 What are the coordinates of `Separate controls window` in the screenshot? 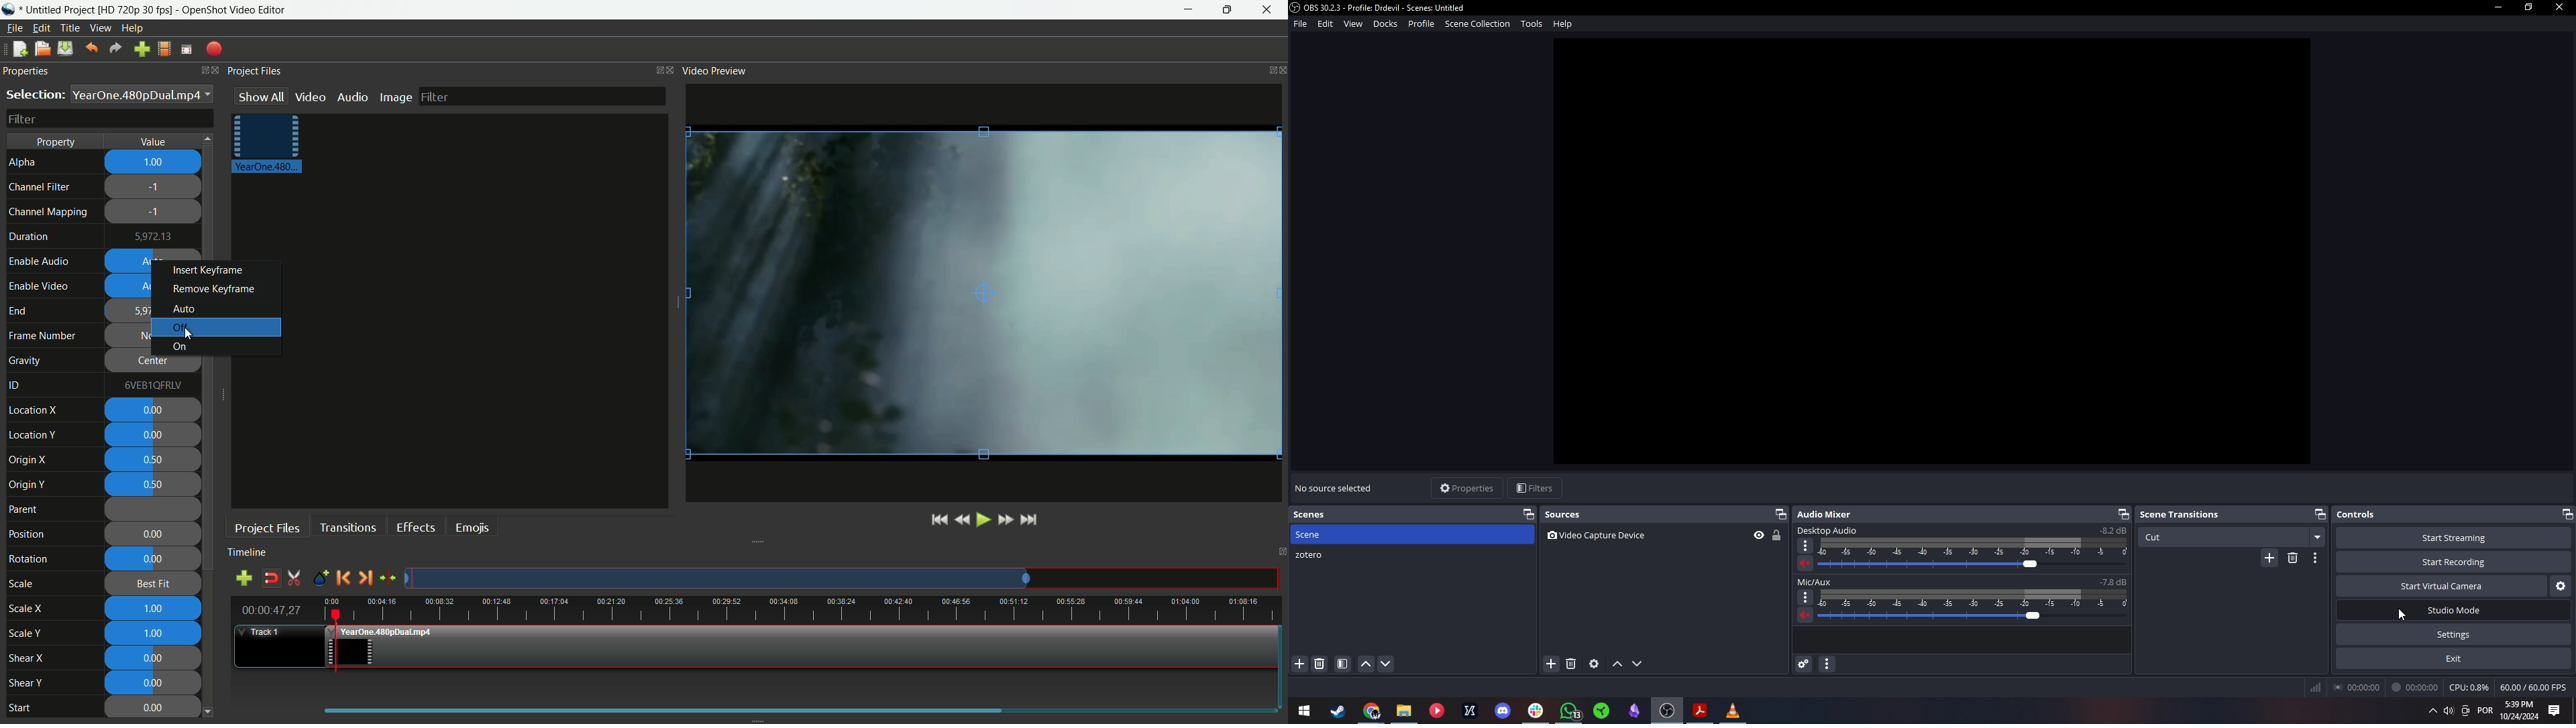 It's located at (2568, 515).